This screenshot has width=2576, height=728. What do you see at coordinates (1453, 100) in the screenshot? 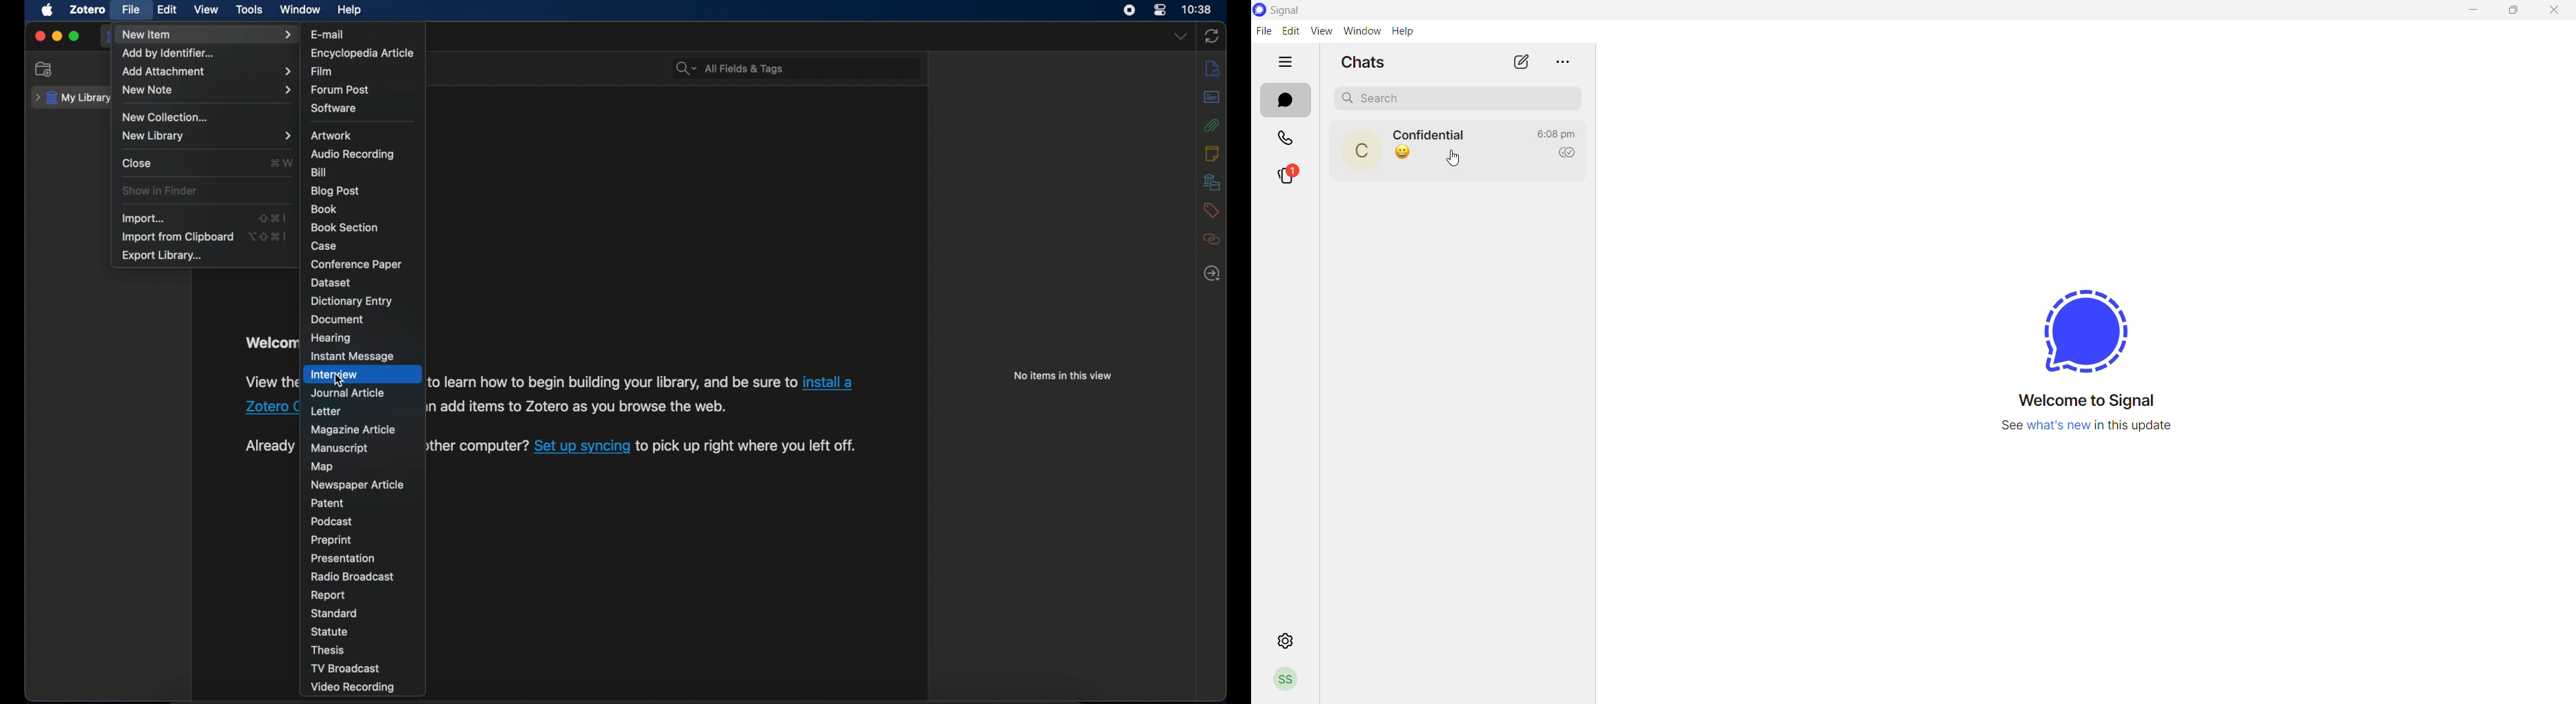
I see `search chats` at bounding box center [1453, 100].